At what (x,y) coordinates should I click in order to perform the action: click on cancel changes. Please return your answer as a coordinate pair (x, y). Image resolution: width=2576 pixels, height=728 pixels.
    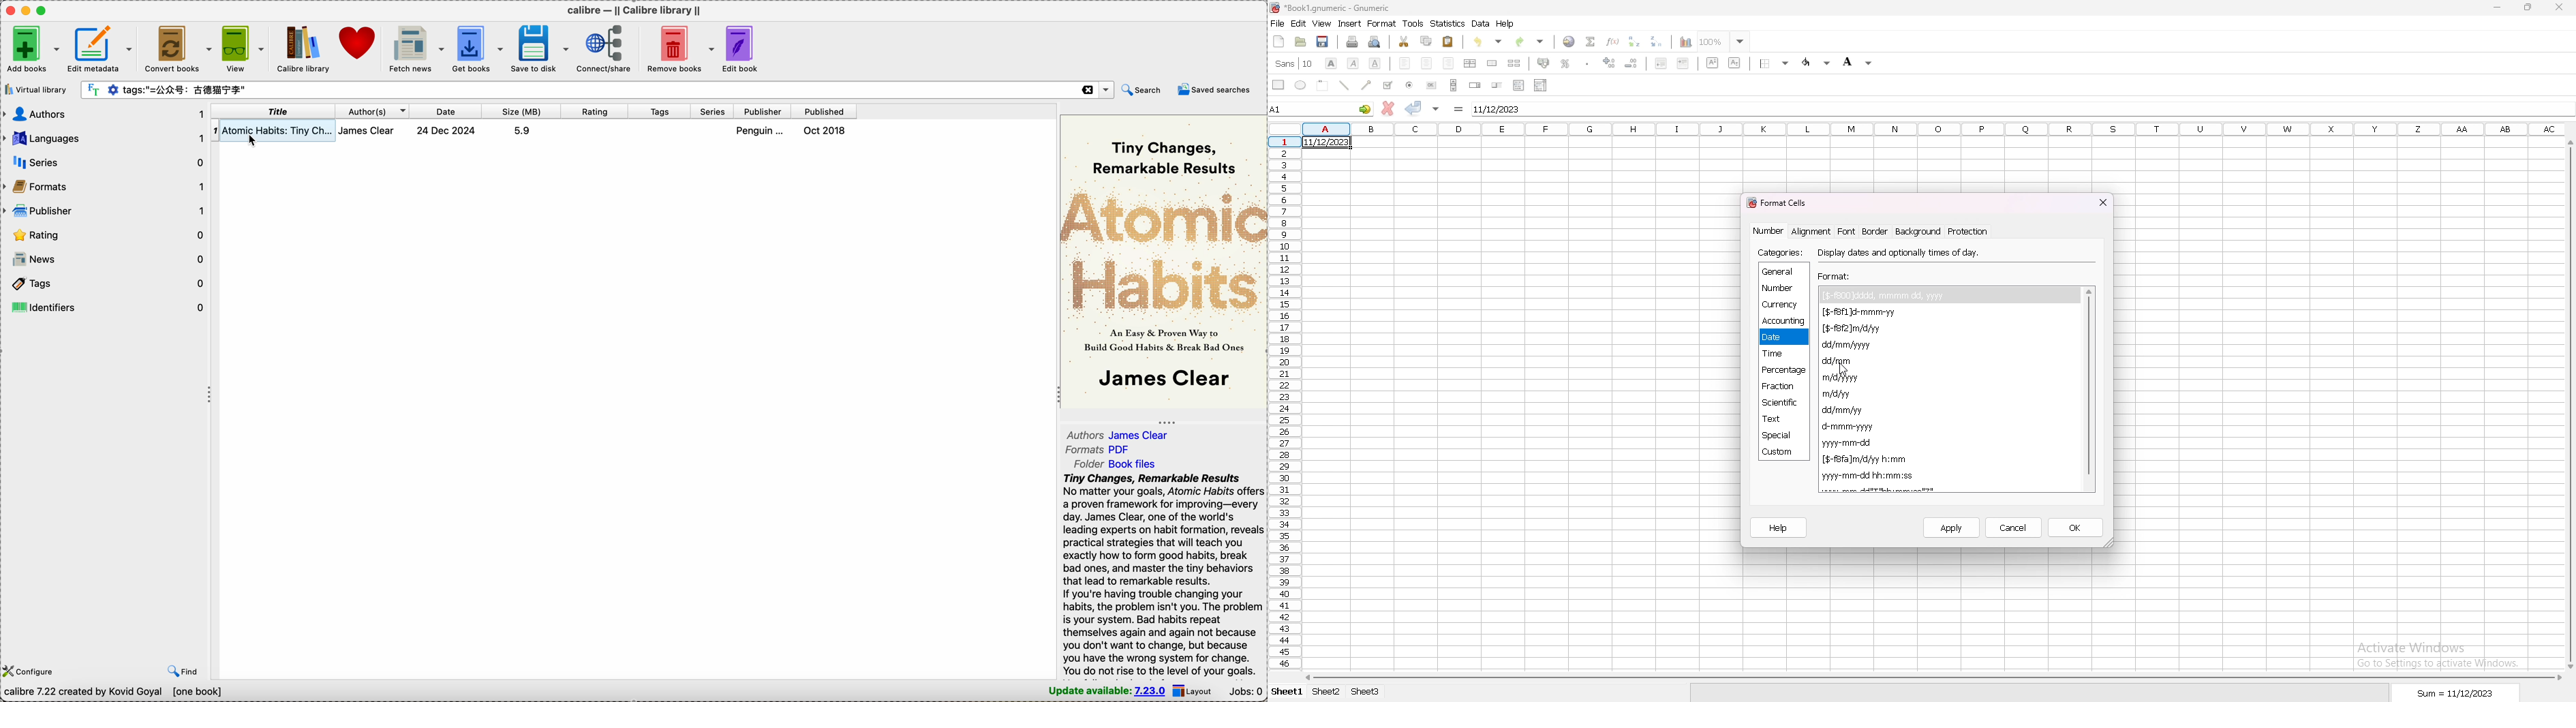
    Looking at the image, I should click on (1387, 108).